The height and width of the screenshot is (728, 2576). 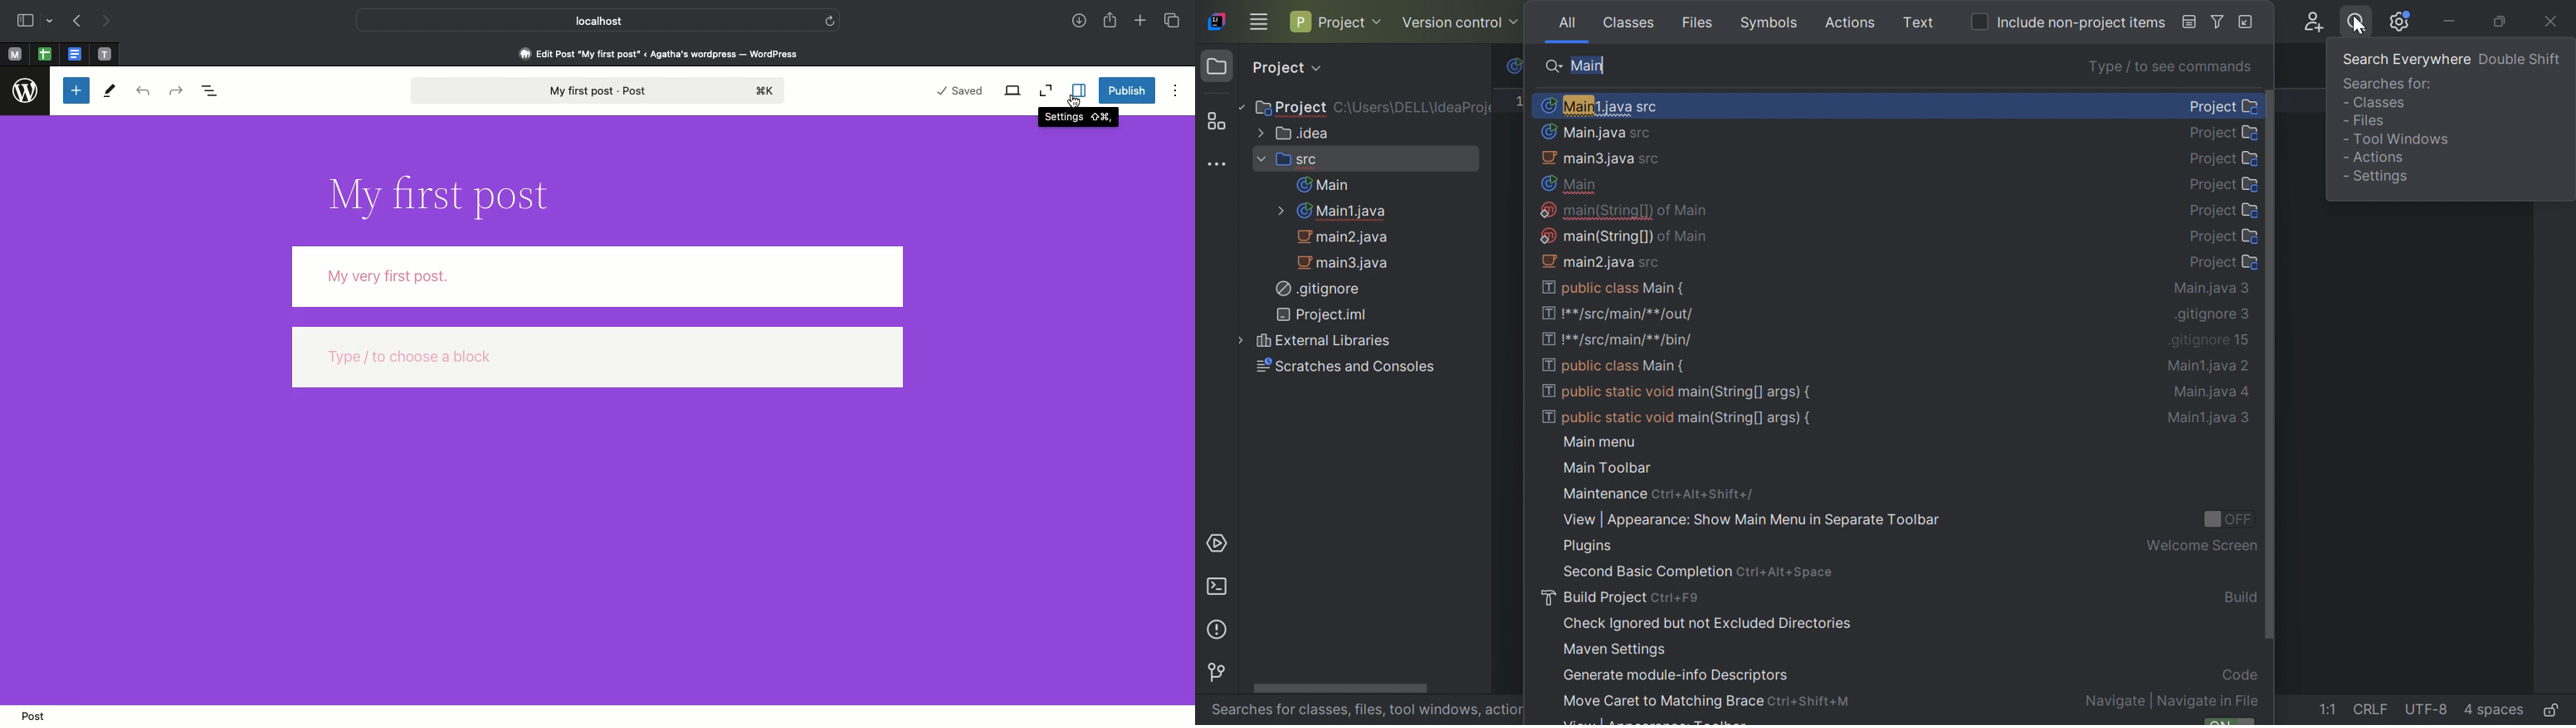 What do you see at coordinates (2315, 22) in the screenshot?
I see `Code with me` at bounding box center [2315, 22].